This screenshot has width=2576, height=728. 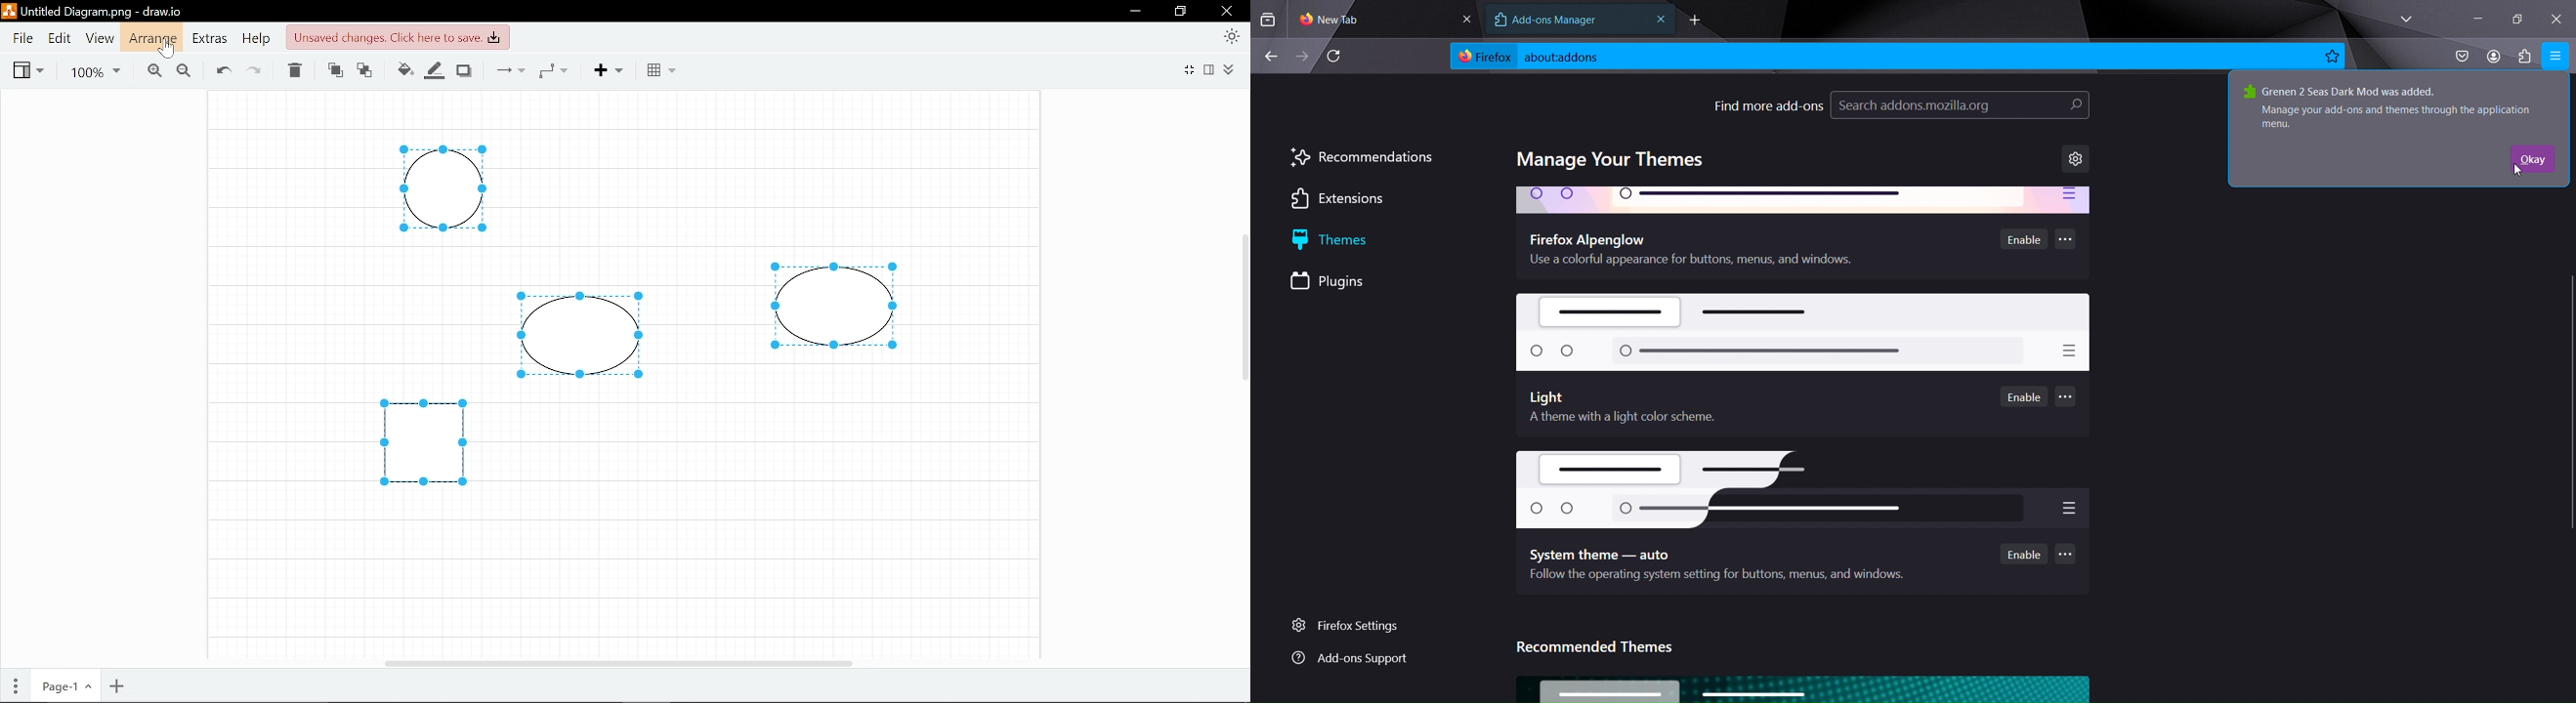 What do you see at coordinates (1462, 17) in the screenshot?
I see `close` at bounding box center [1462, 17].